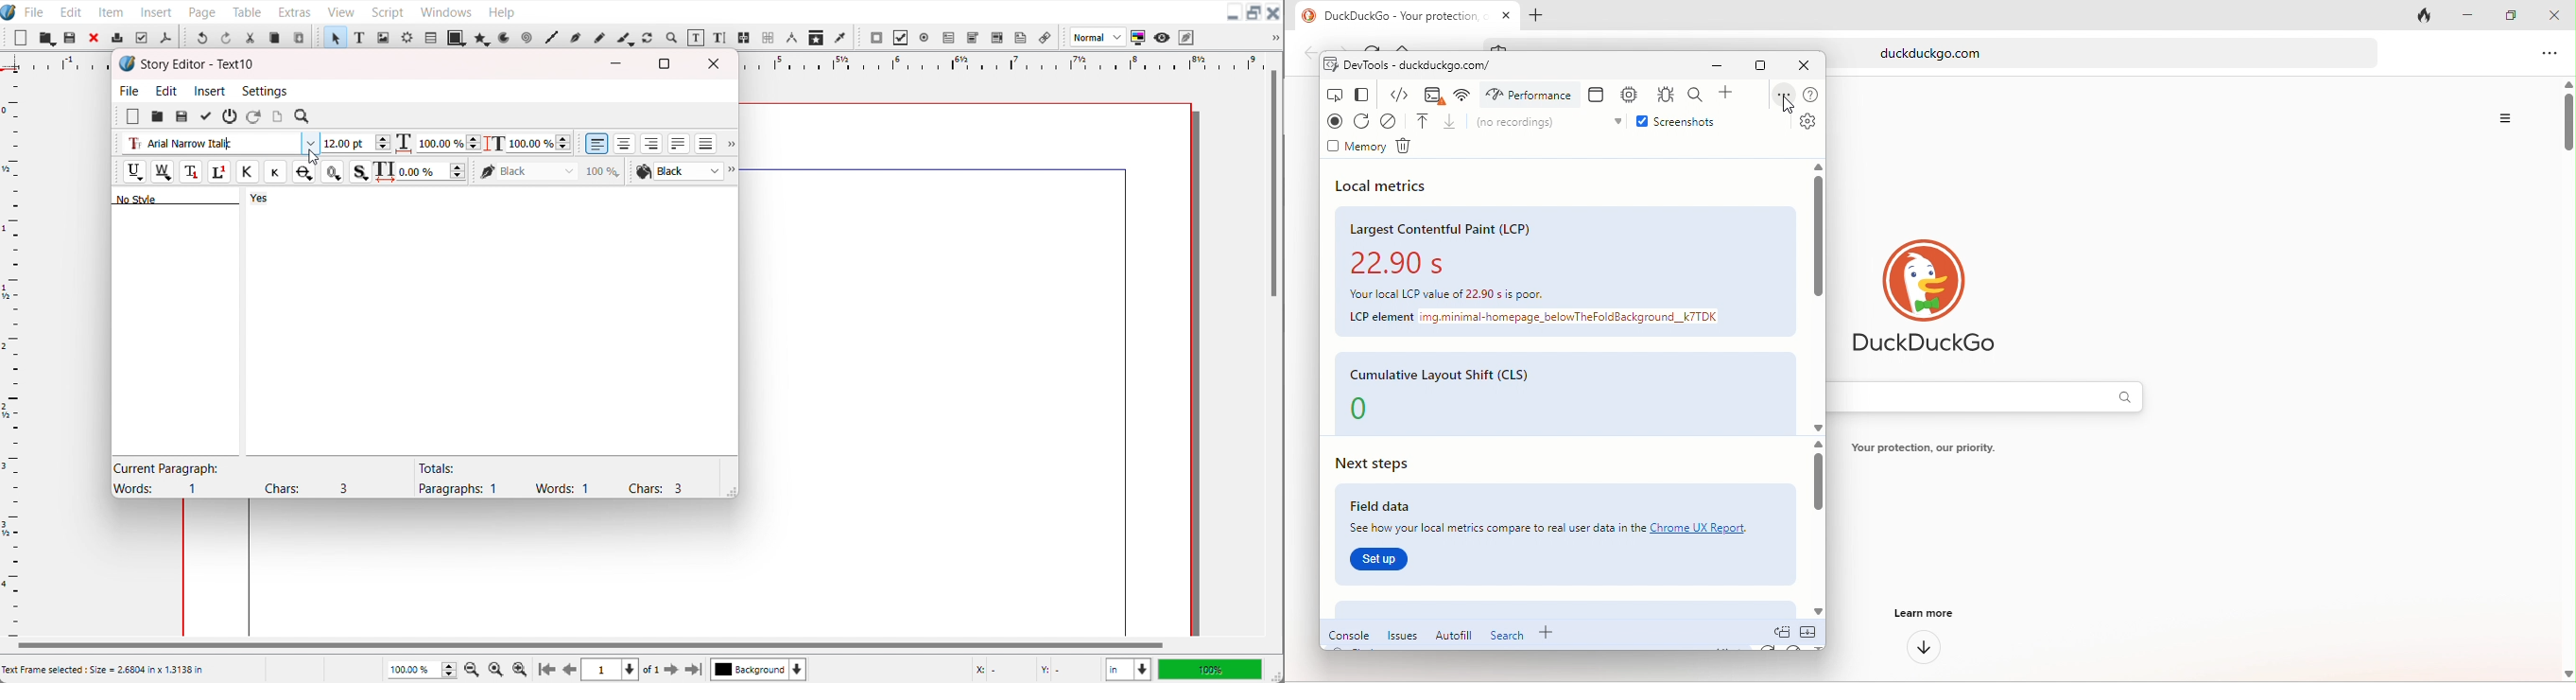  Describe the element at coordinates (47, 38) in the screenshot. I see `Save` at that location.